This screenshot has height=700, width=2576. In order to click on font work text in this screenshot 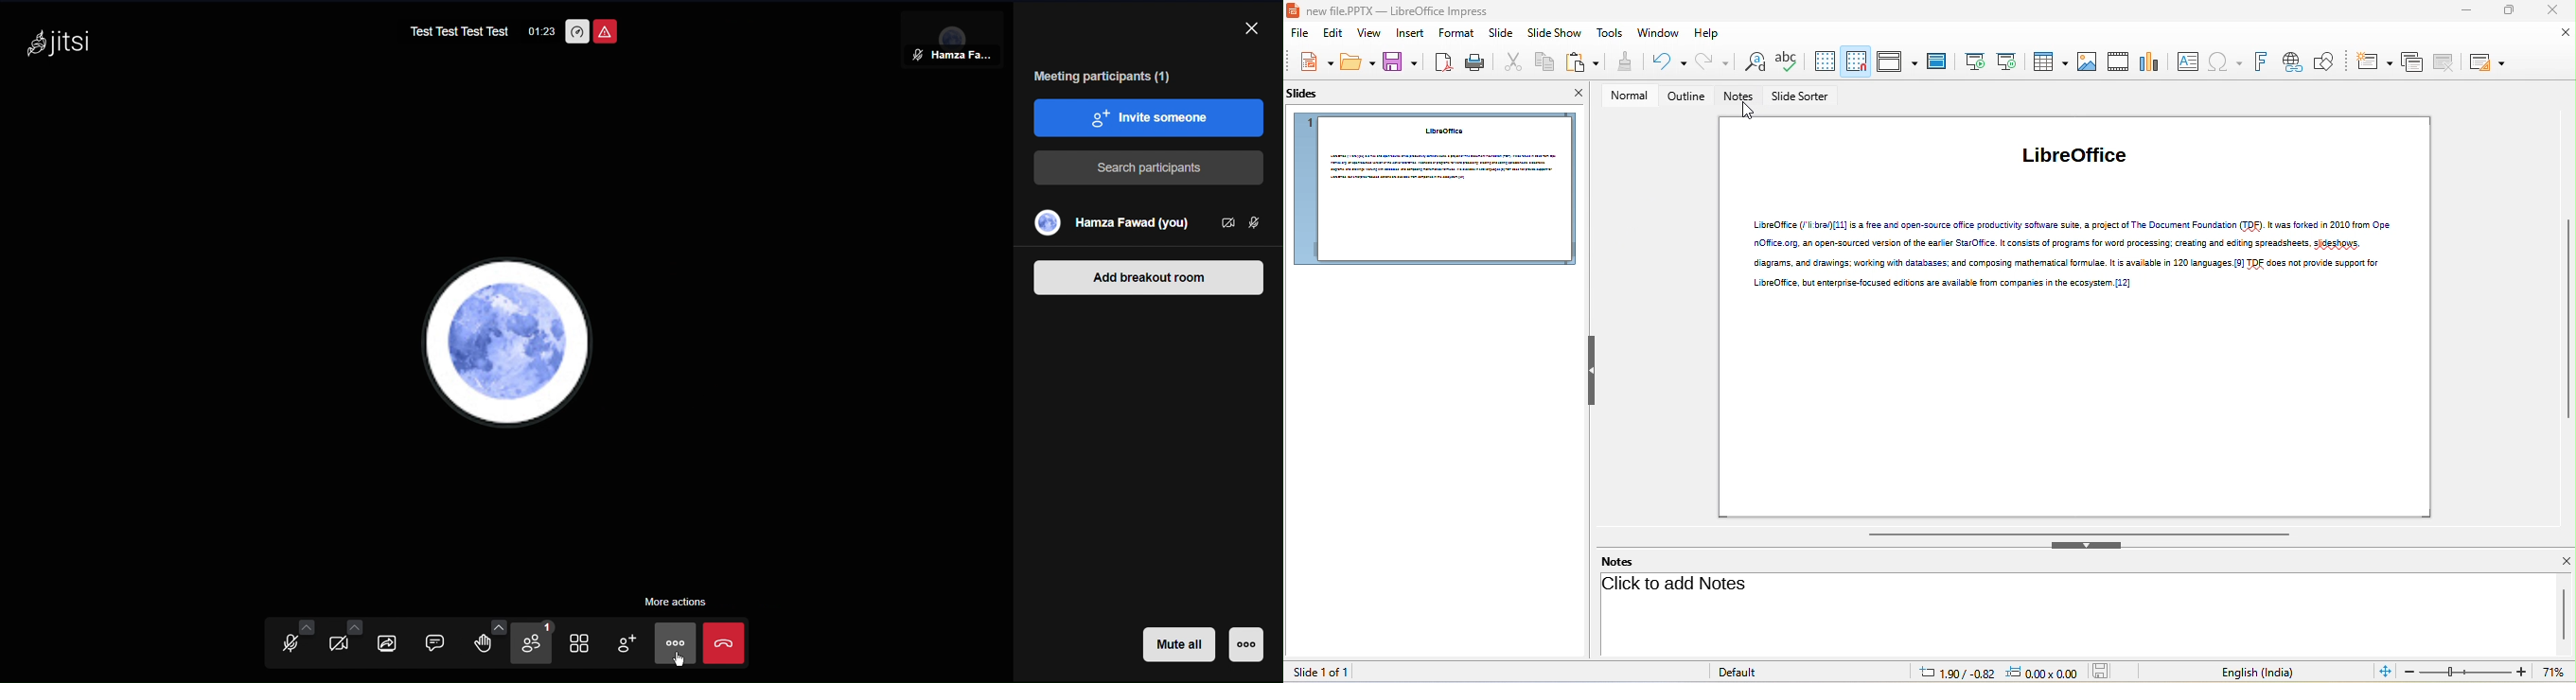, I will do `click(2260, 62)`.